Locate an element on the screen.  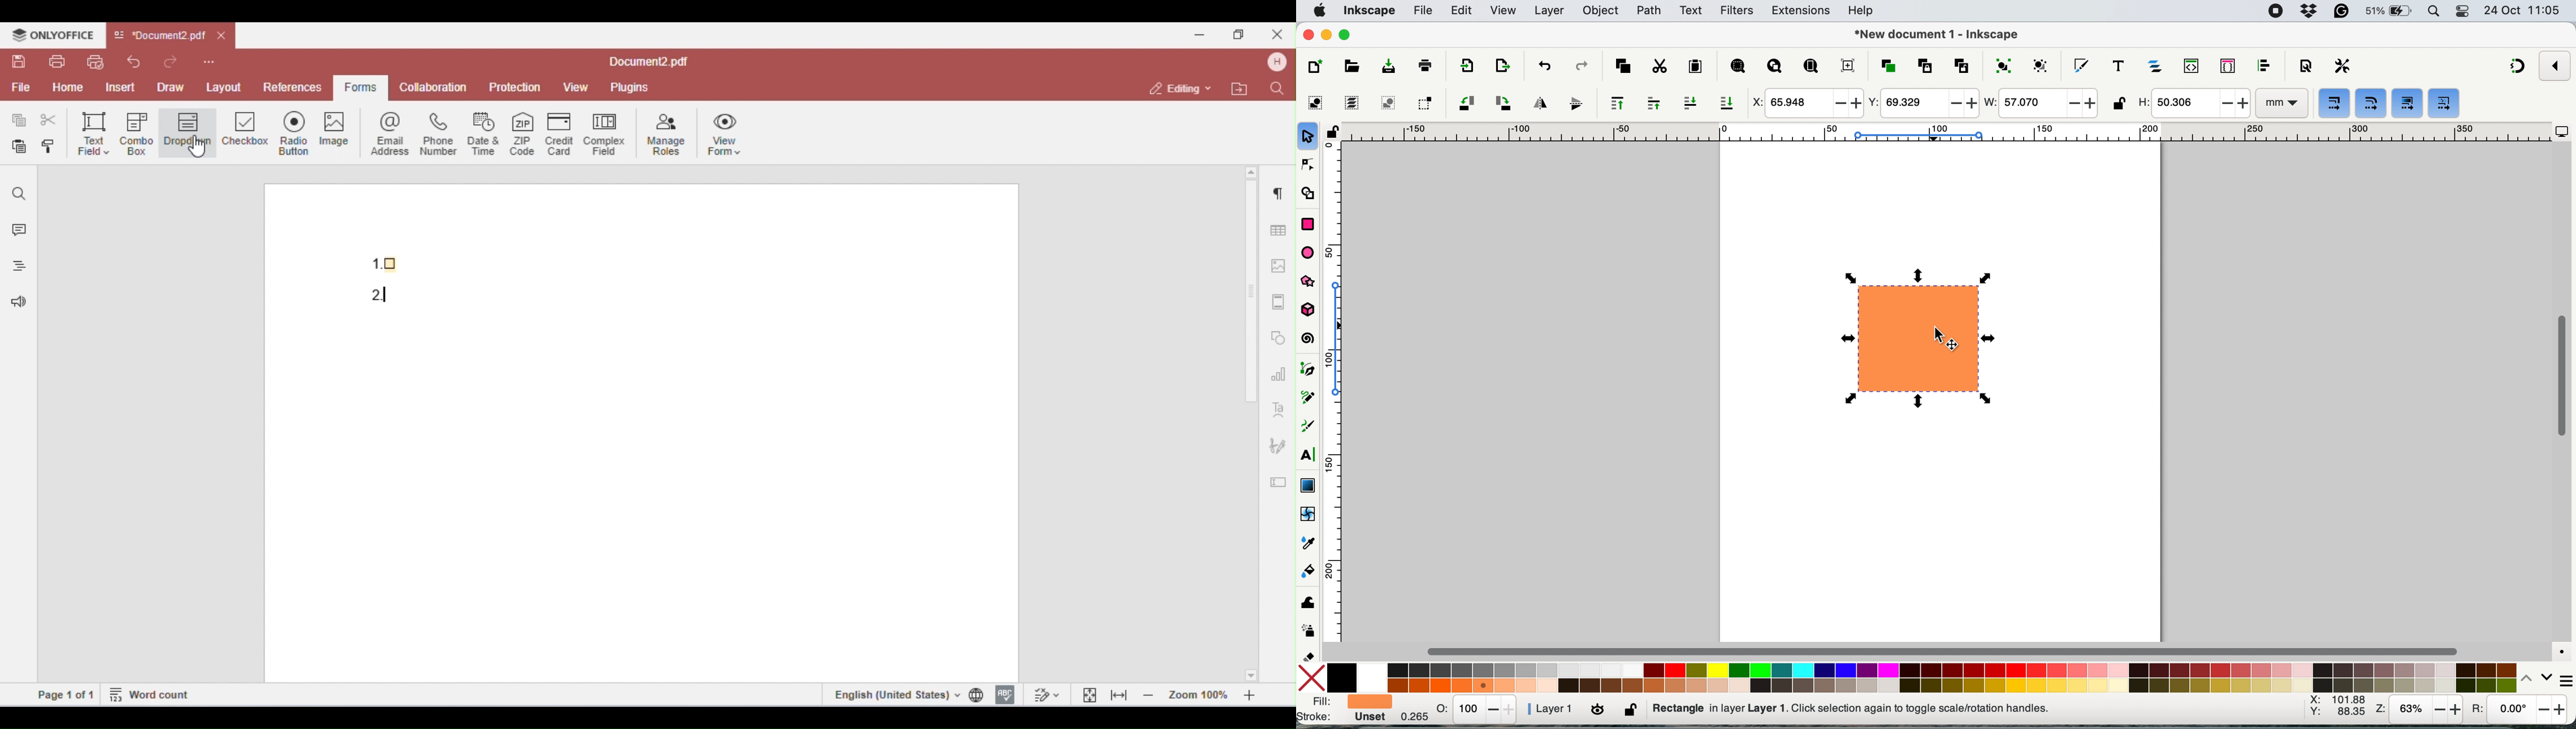
cut is located at coordinates (1659, 66).